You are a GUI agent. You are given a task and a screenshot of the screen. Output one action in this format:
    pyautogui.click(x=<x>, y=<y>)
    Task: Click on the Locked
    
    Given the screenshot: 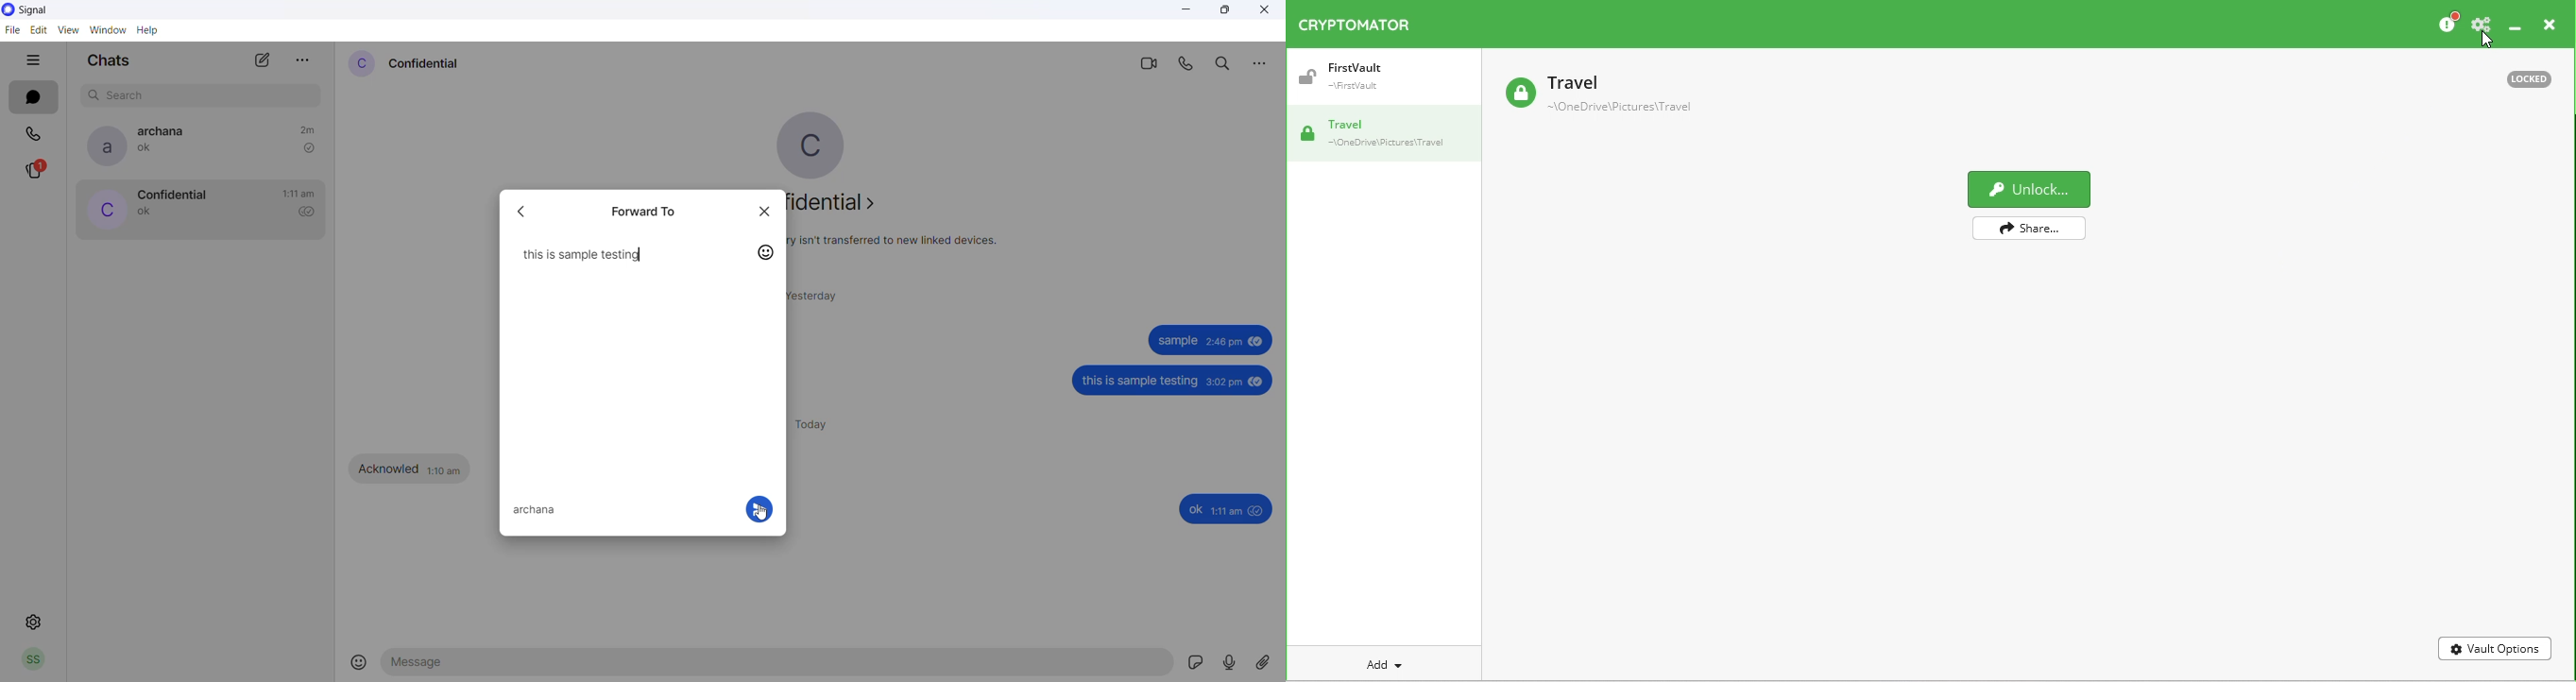 What is the action you would take?
    pyautogui.click(x=2530, y=81)
    